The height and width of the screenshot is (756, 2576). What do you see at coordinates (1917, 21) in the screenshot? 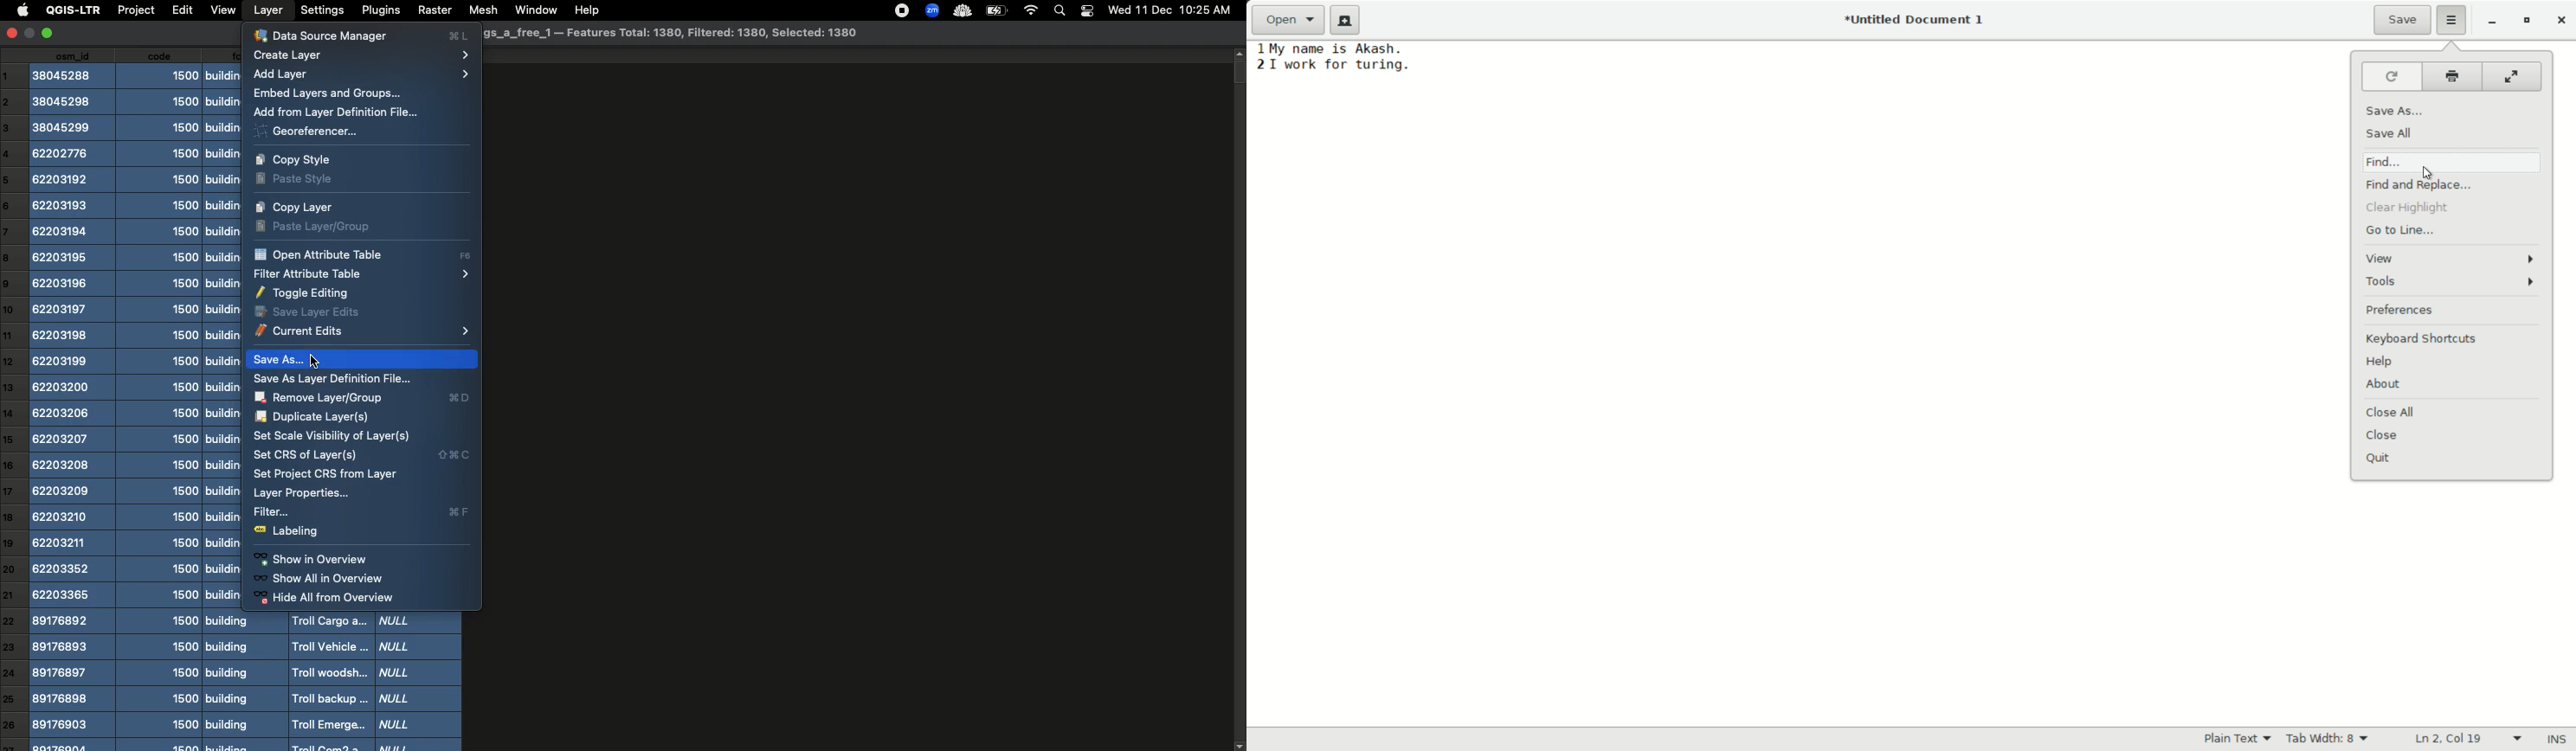
I see `*Untitled Document 1` at bounding box center [1917, 21].